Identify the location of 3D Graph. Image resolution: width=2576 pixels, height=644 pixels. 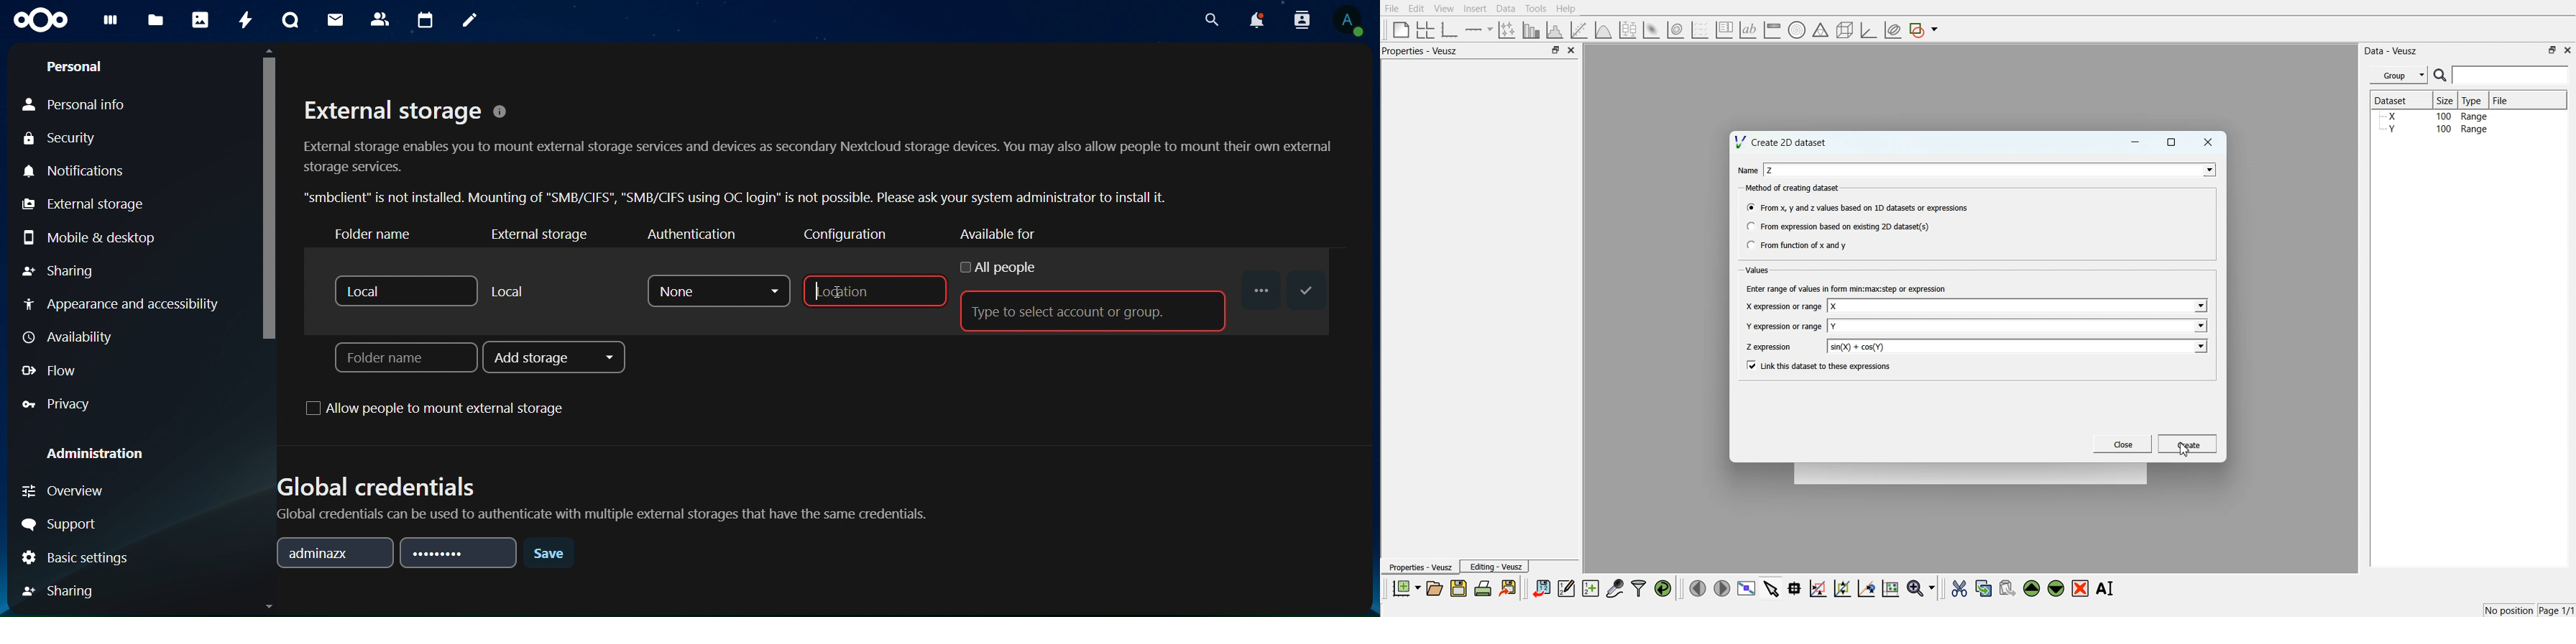
(1868, 30).